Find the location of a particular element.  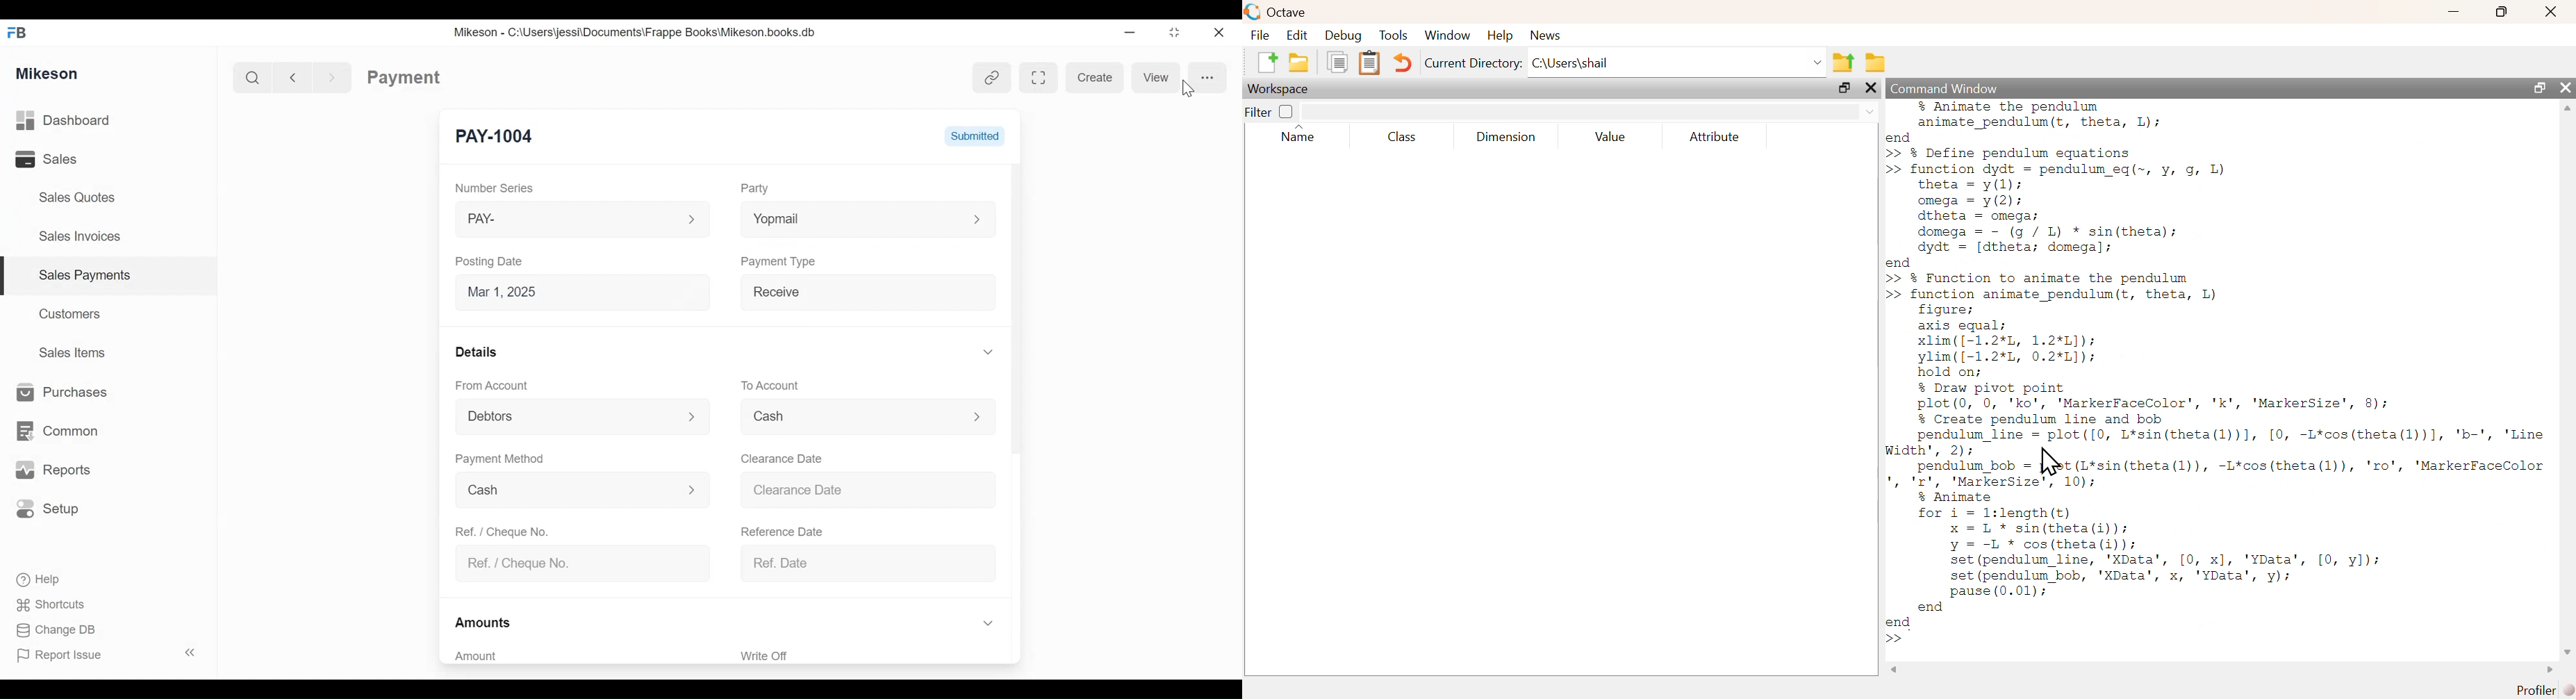

Amounts is located at coordinates (486, 619).